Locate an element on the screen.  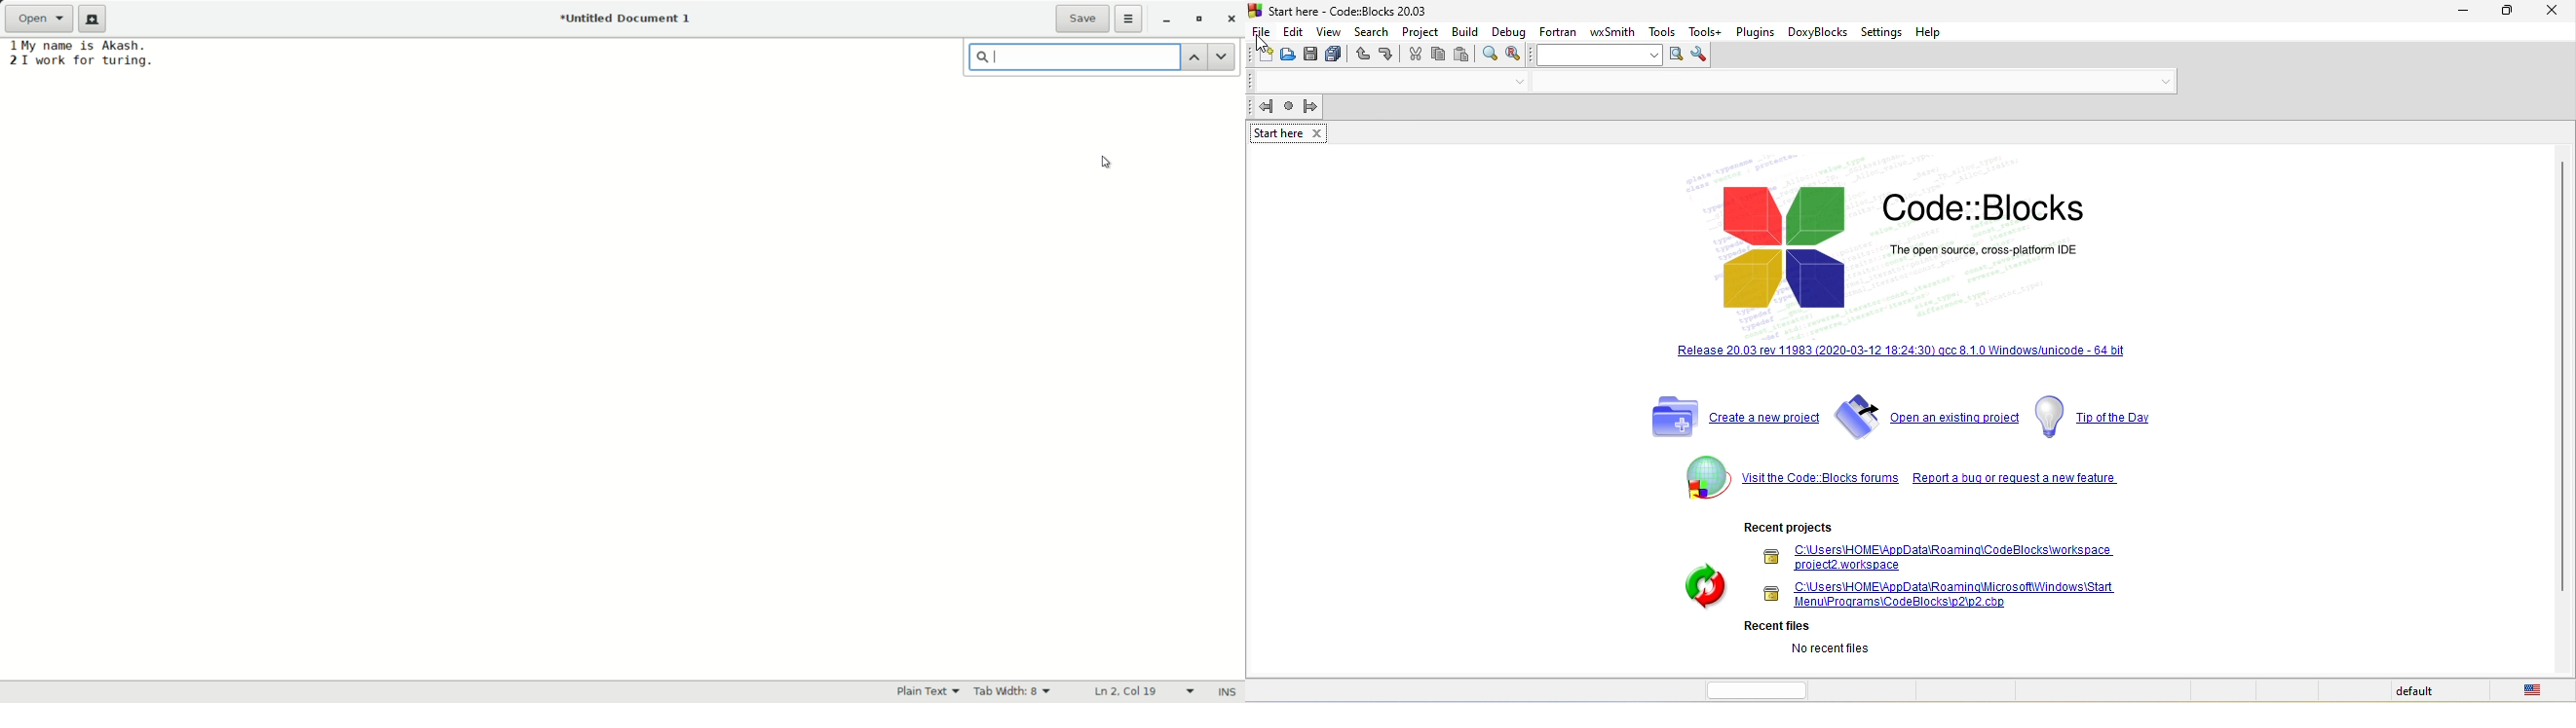
debug is located at coordinates (1508, 30).